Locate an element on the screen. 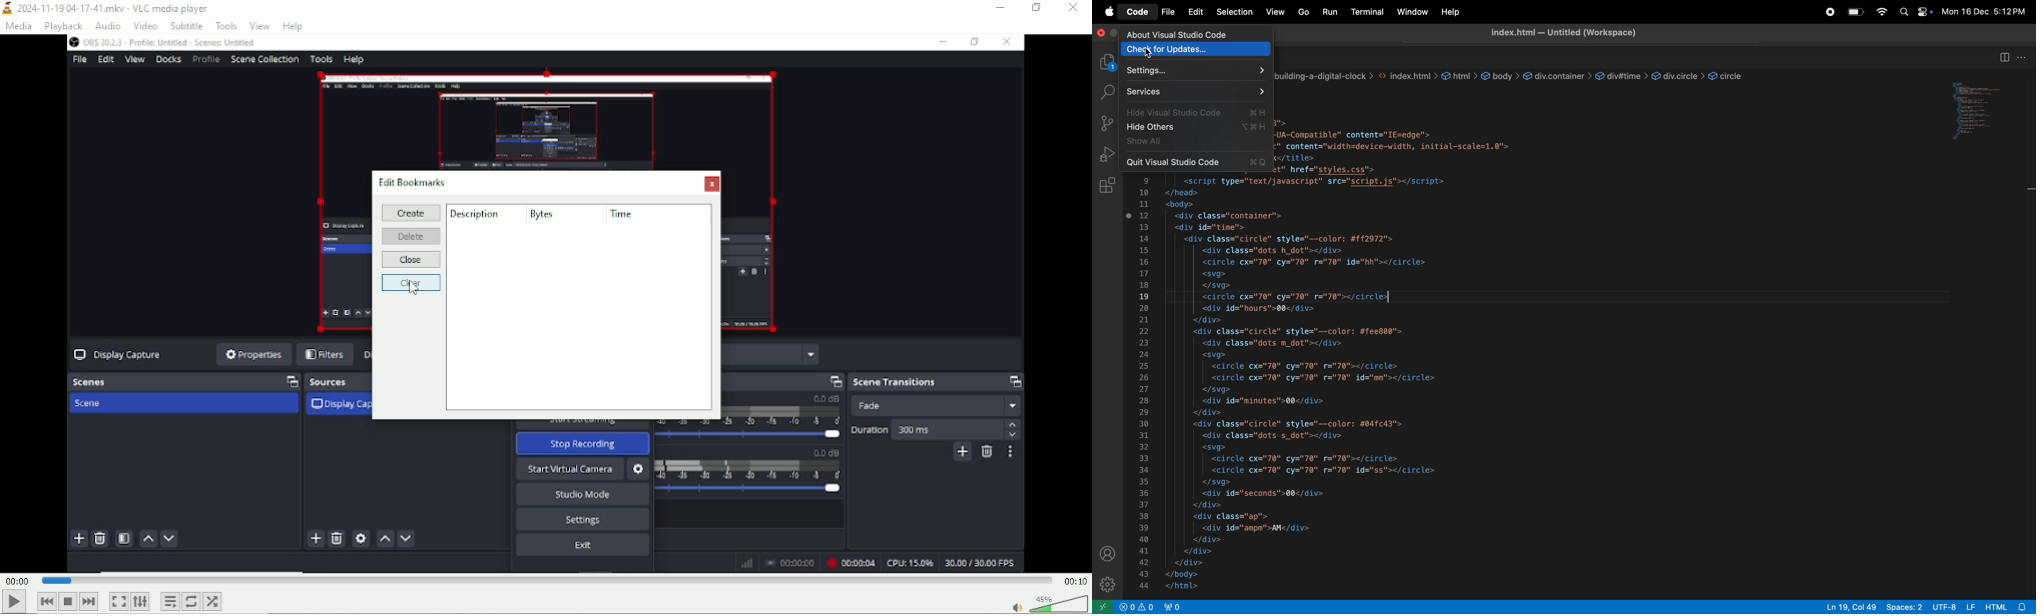 The height and width of the screenshot is (616, 2044). path of project folders is located at coordinates (1516, 76).